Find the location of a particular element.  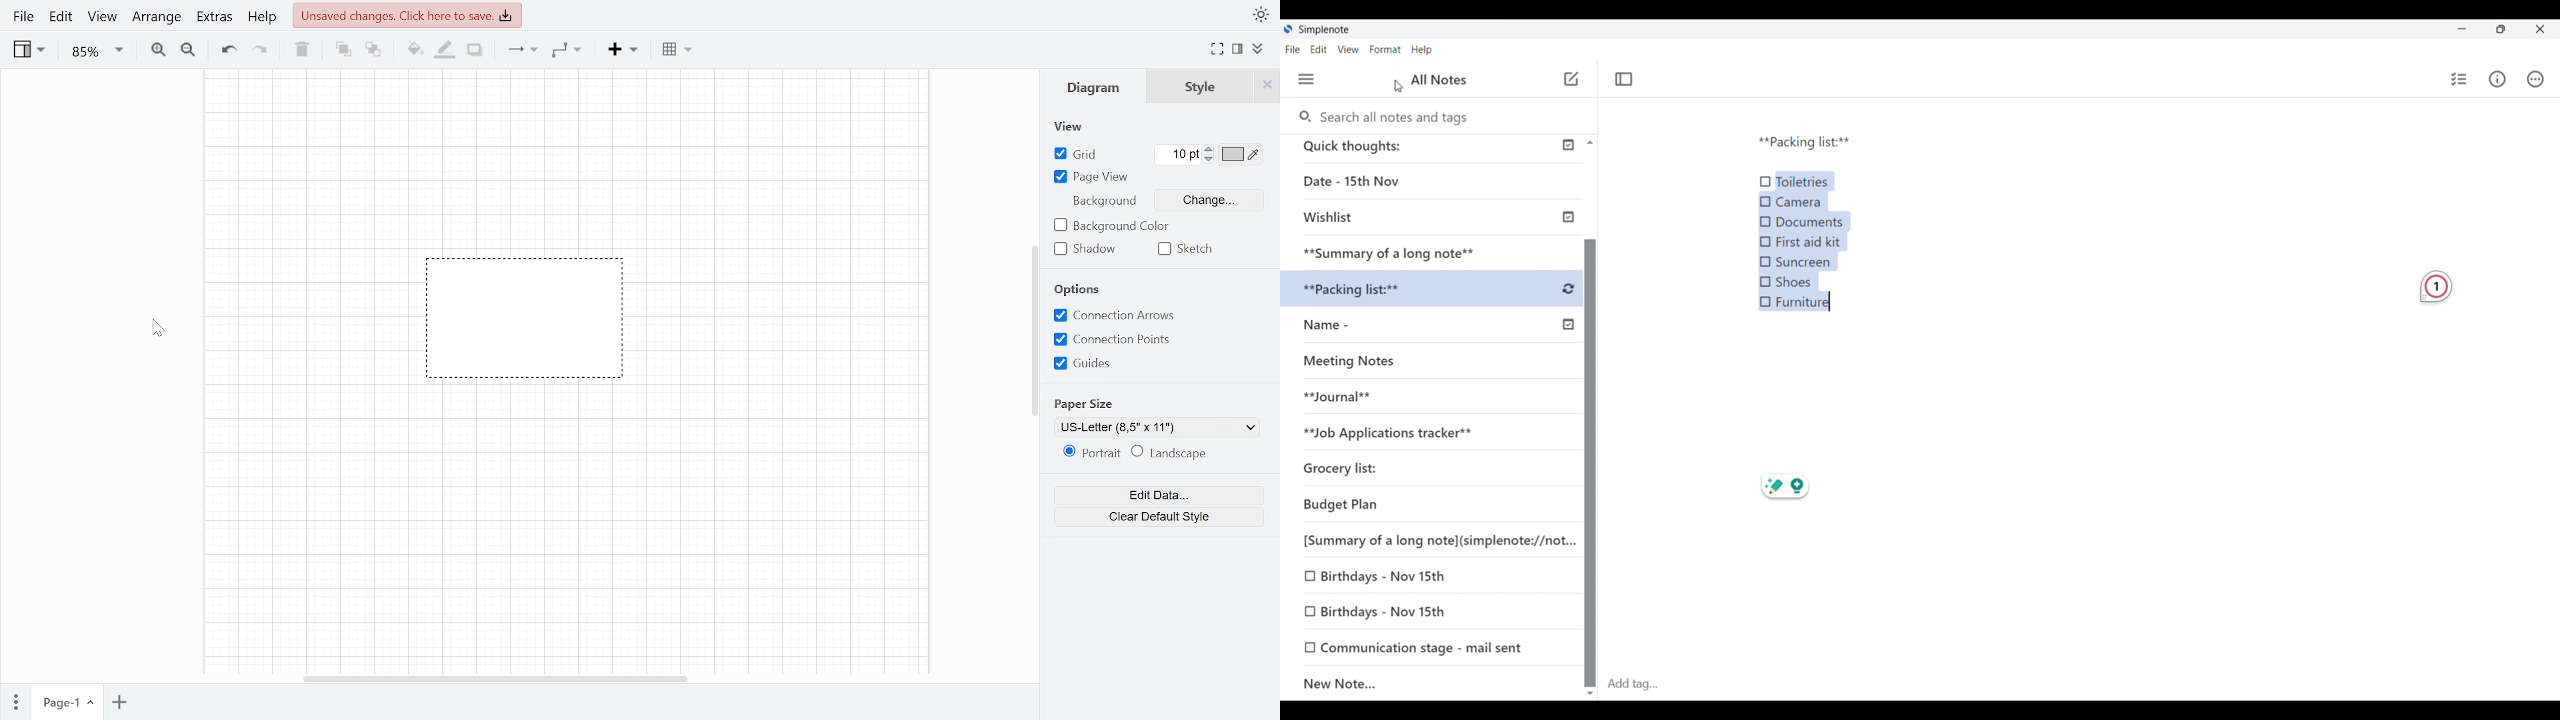

Fill color is located at coordinates (414, 51).